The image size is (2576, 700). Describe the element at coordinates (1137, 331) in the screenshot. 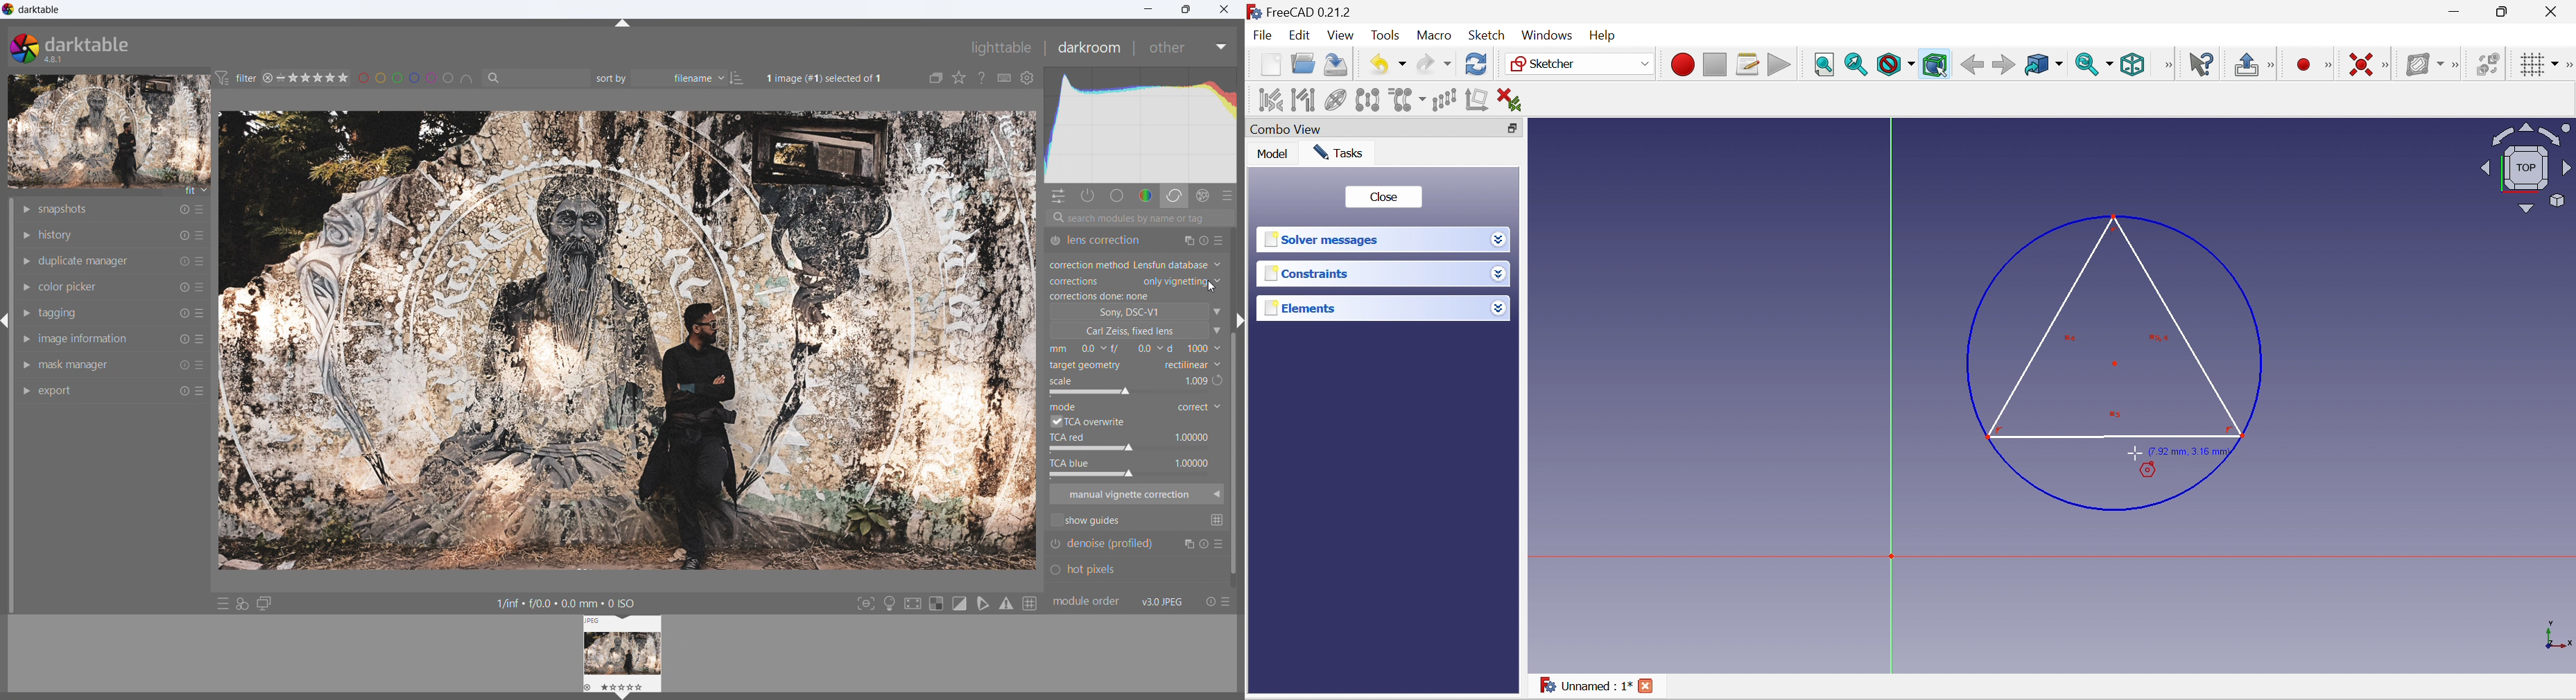

I see `lens type` at that location.